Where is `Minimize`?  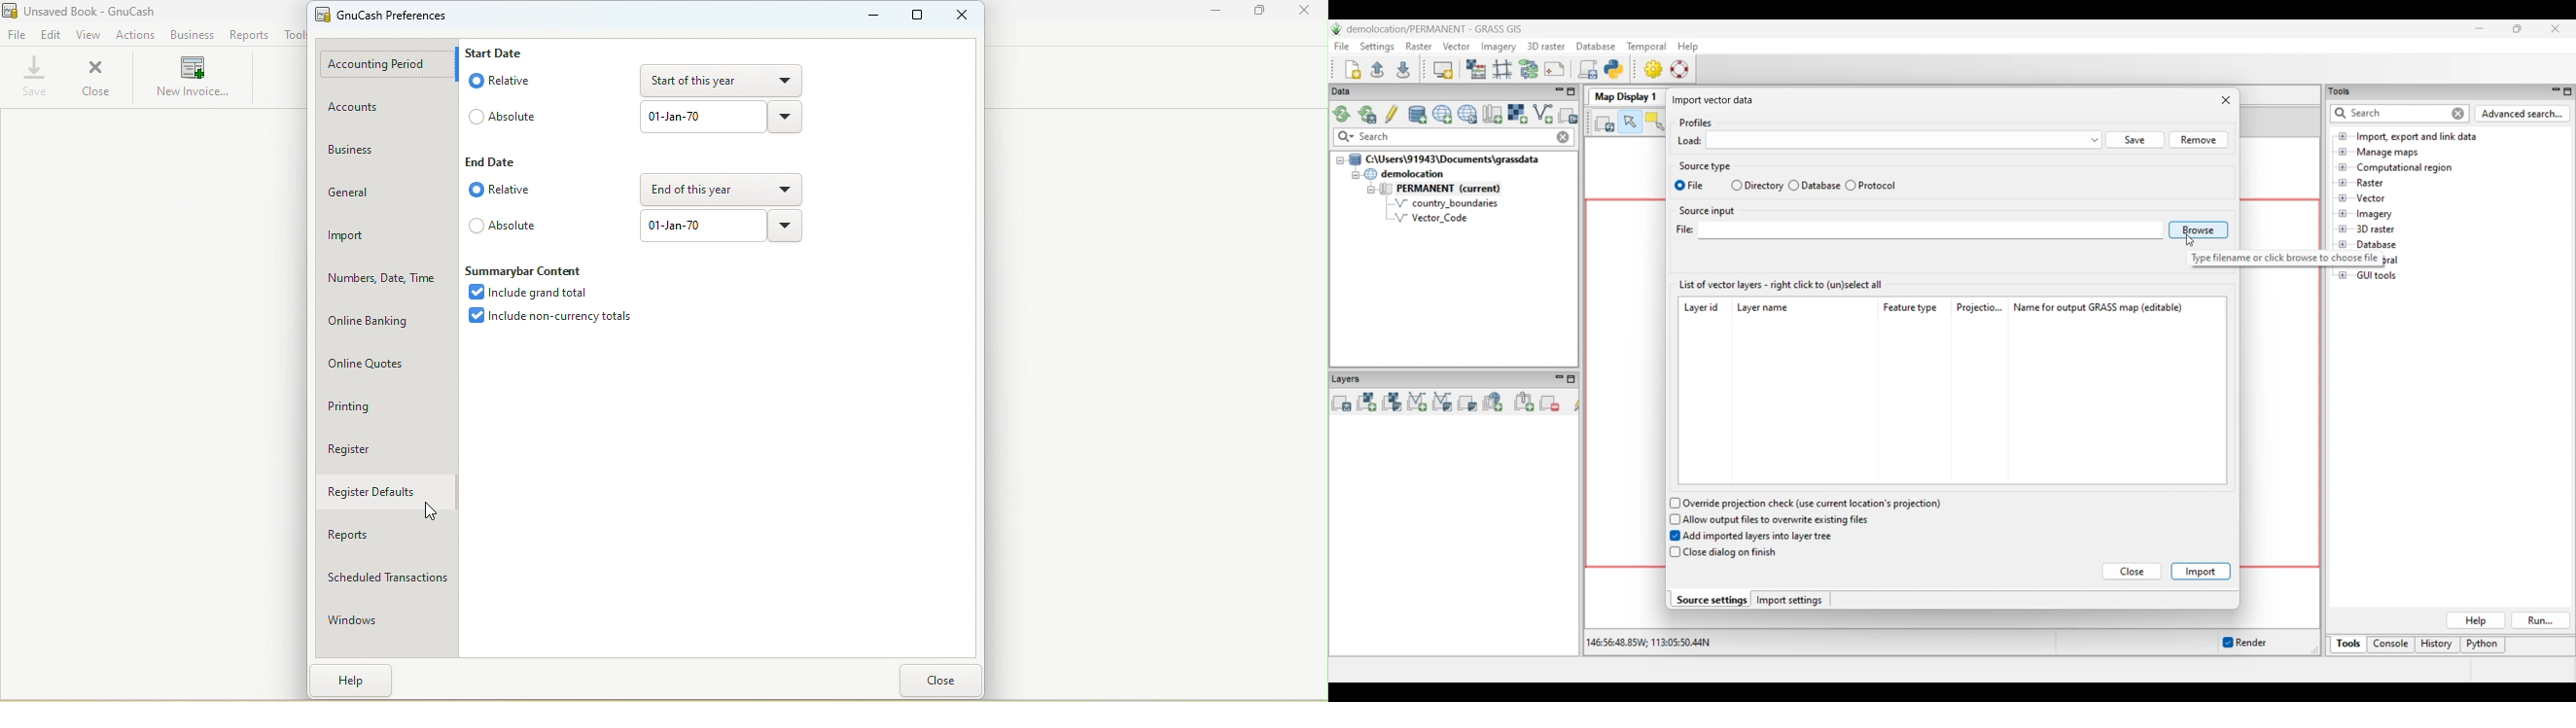
Minimize is located at coordinates (1216, 14).